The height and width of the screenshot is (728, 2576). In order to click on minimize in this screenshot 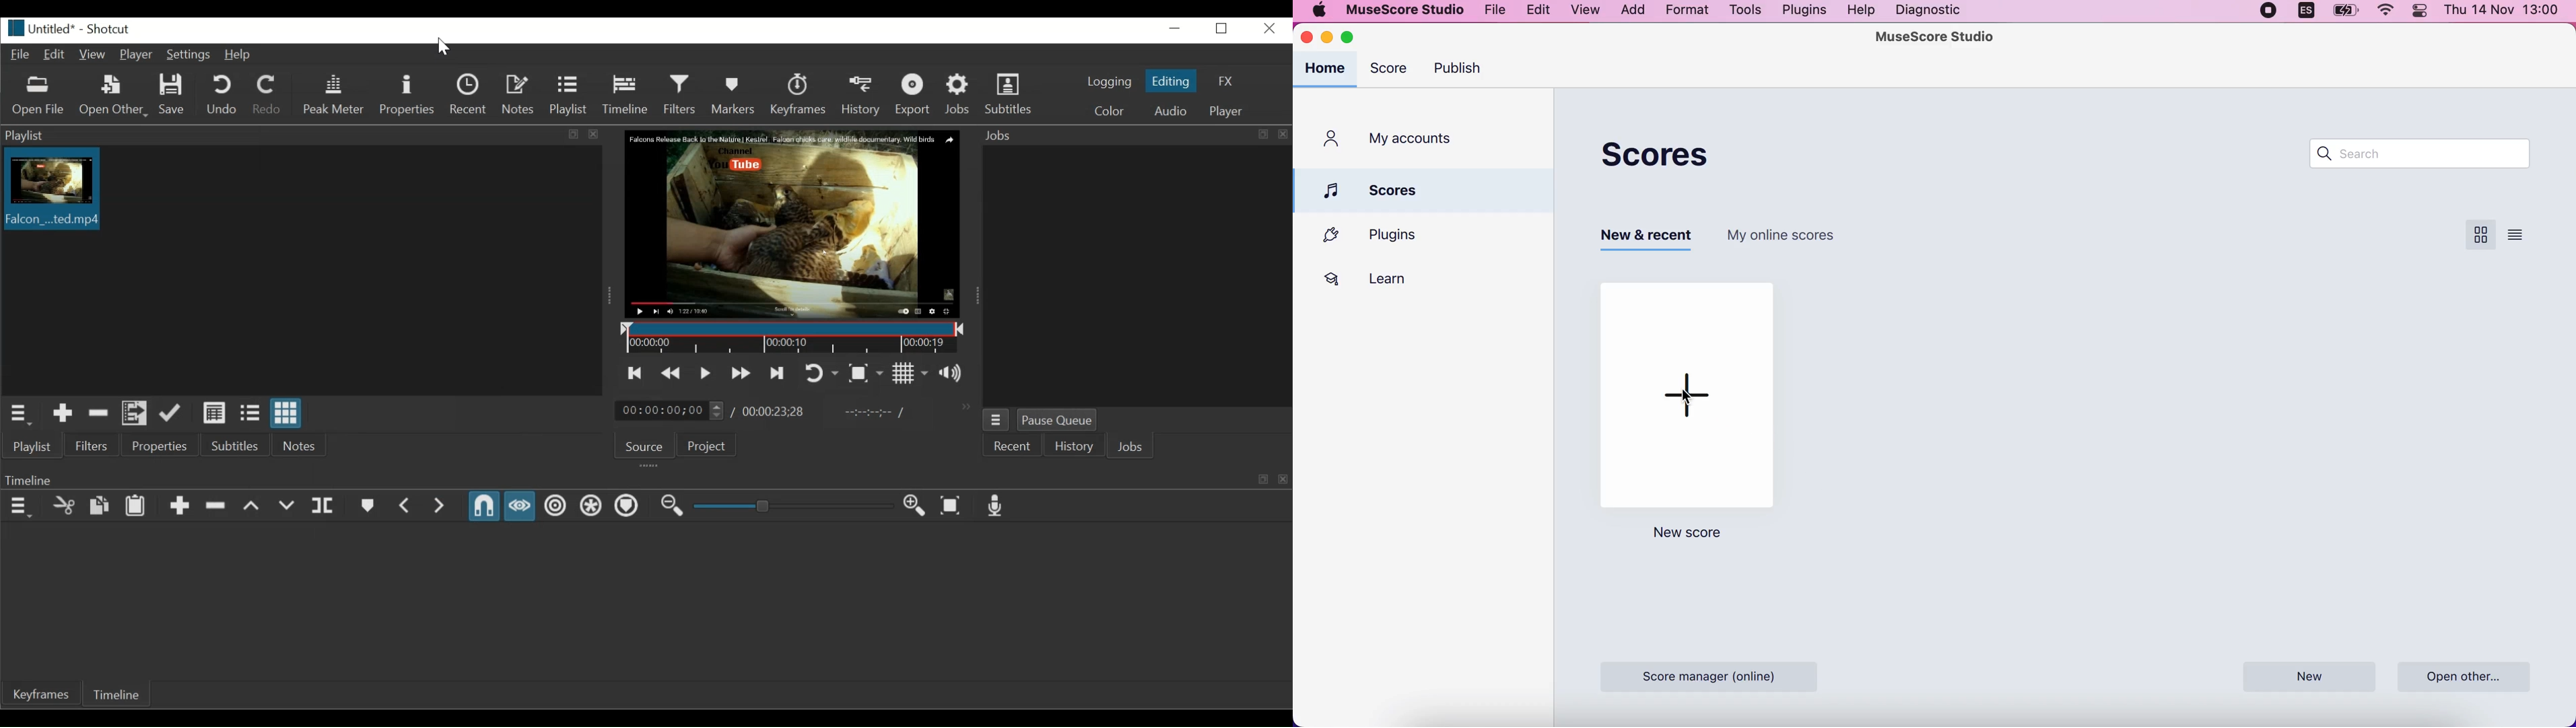, I will do `click(1175, 29)`.